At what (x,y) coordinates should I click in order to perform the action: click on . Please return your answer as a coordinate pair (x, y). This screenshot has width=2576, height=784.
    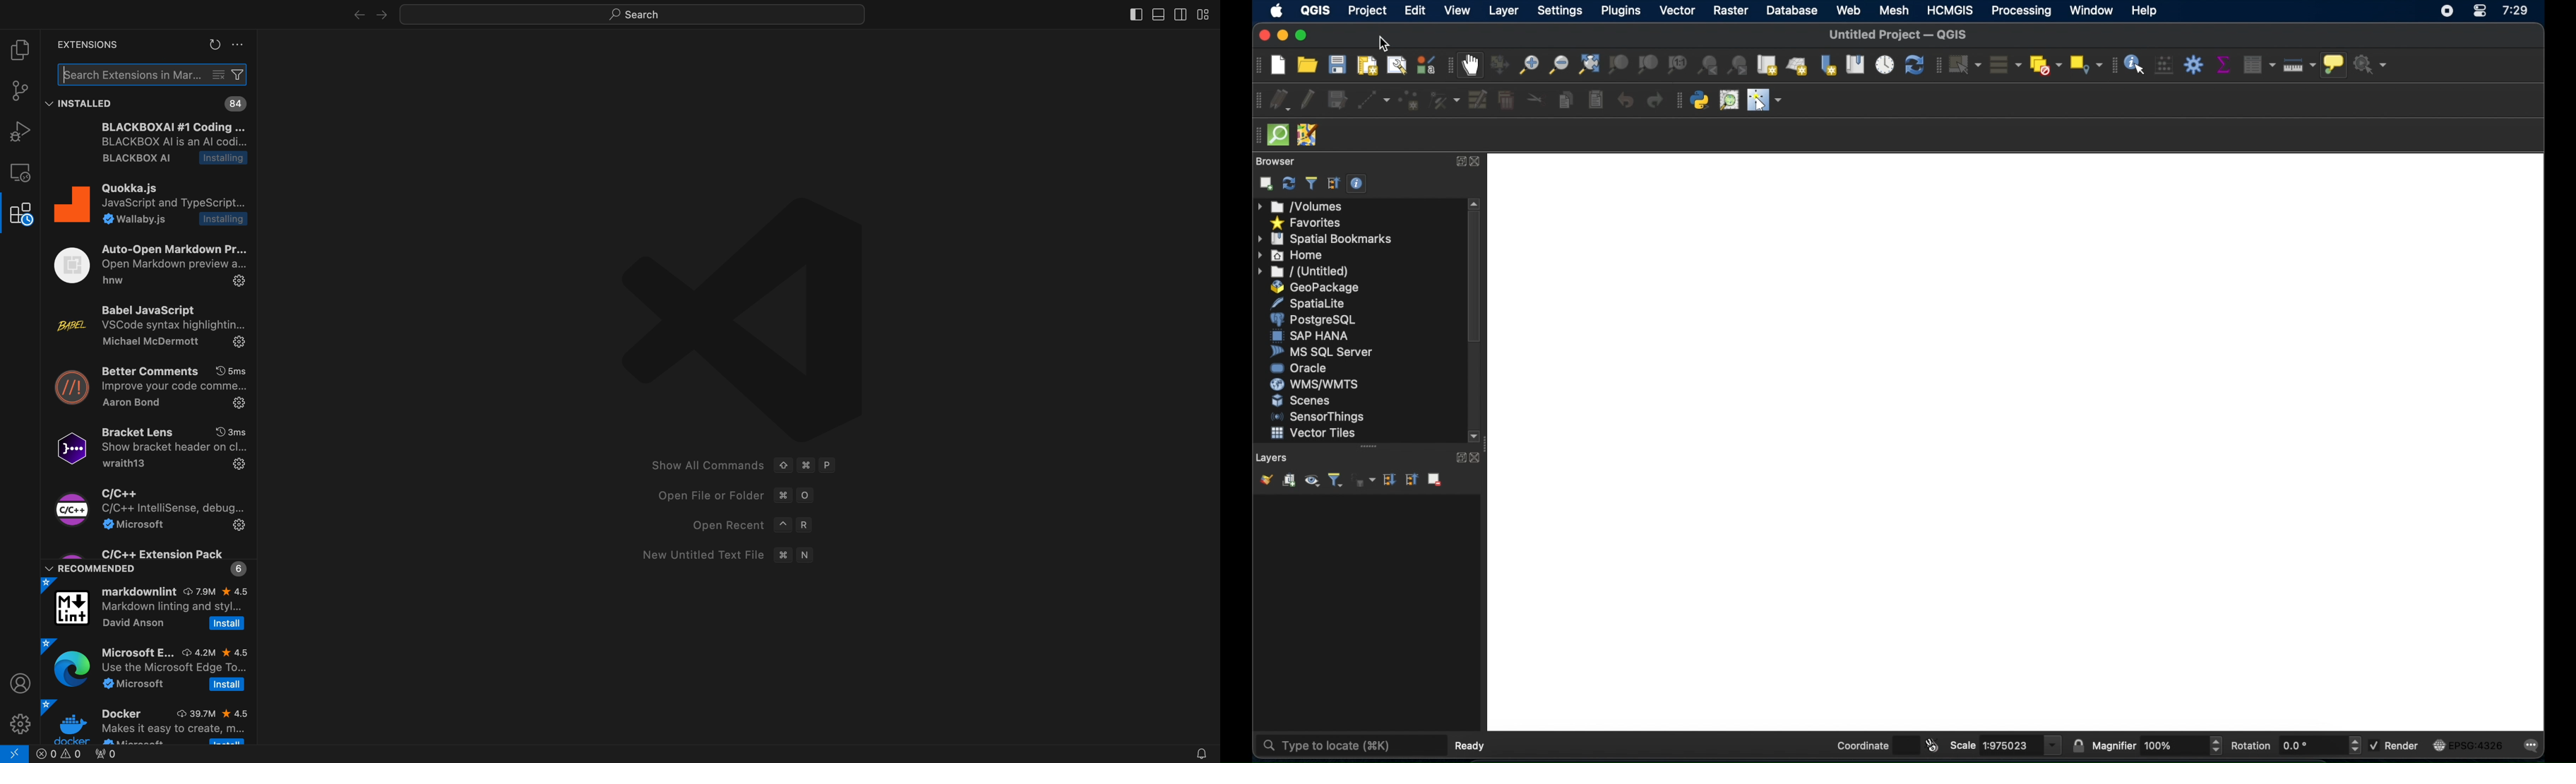
    Looking at the image, I should click on (2219, 745).